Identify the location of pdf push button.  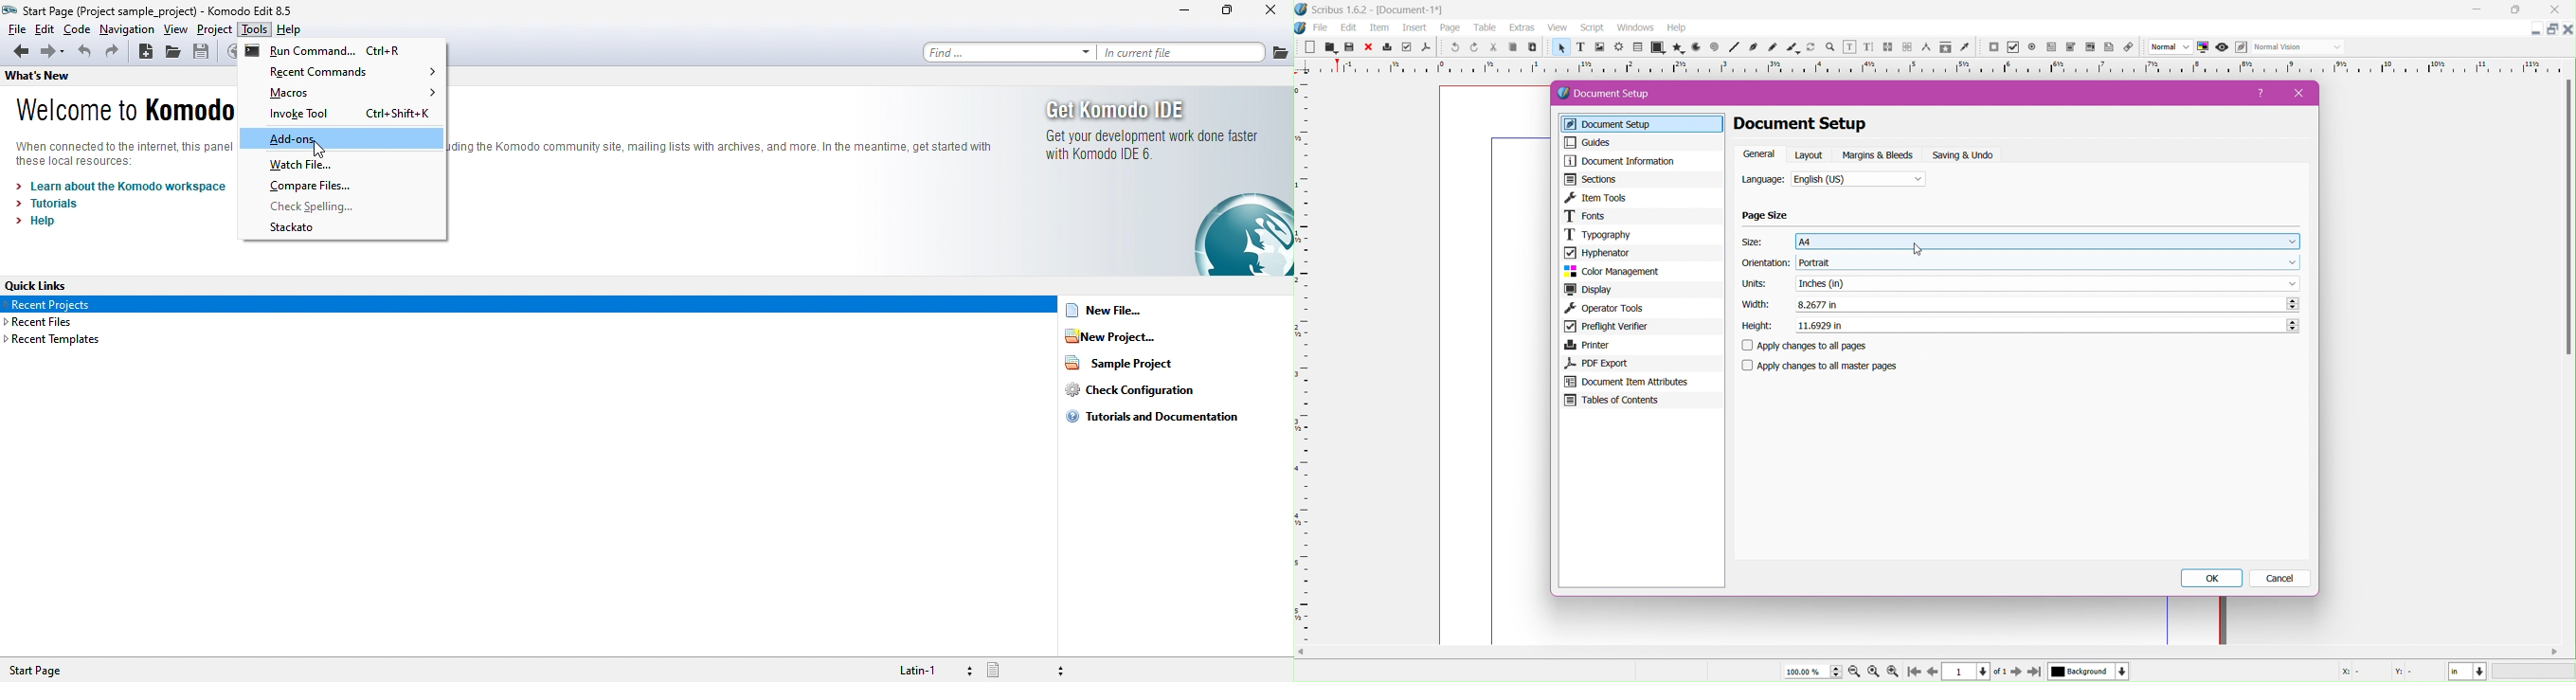
(1994, 47).